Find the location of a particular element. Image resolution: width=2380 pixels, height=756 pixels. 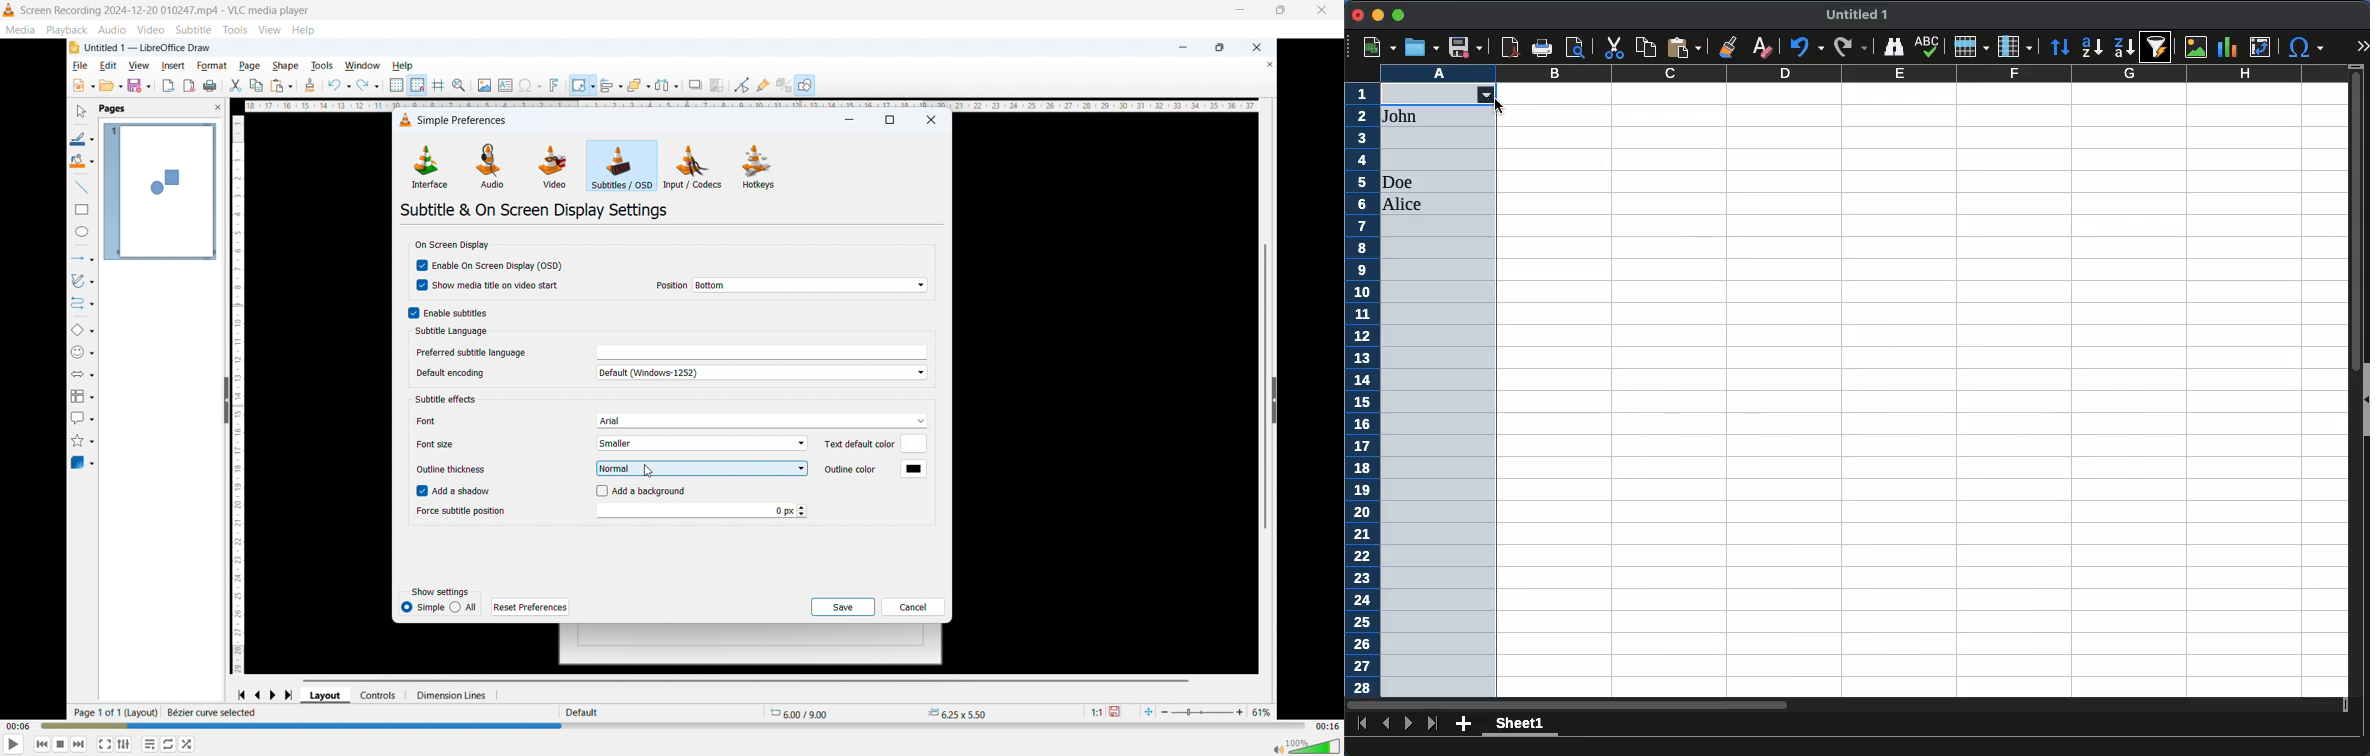

spell check is located at coordinates (1929, 46).